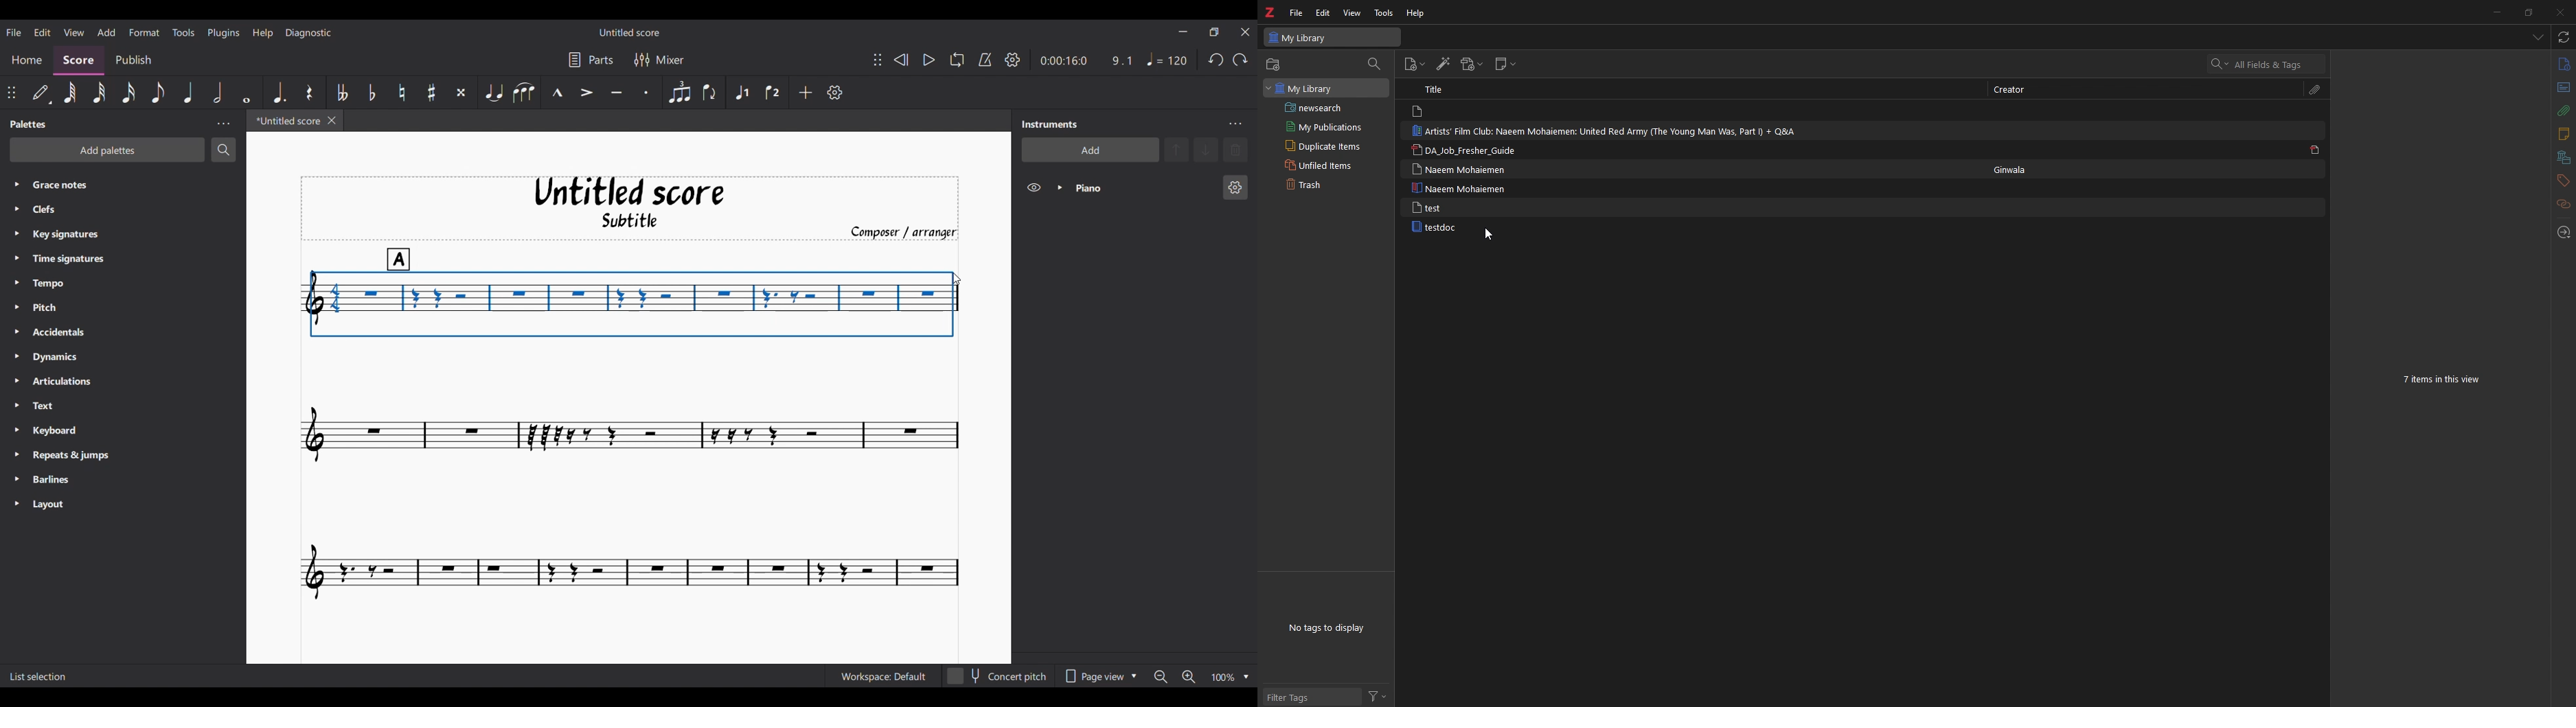 The width and height of the screenshot is (2576, 728). I want to click on help, so click(1416, 14).